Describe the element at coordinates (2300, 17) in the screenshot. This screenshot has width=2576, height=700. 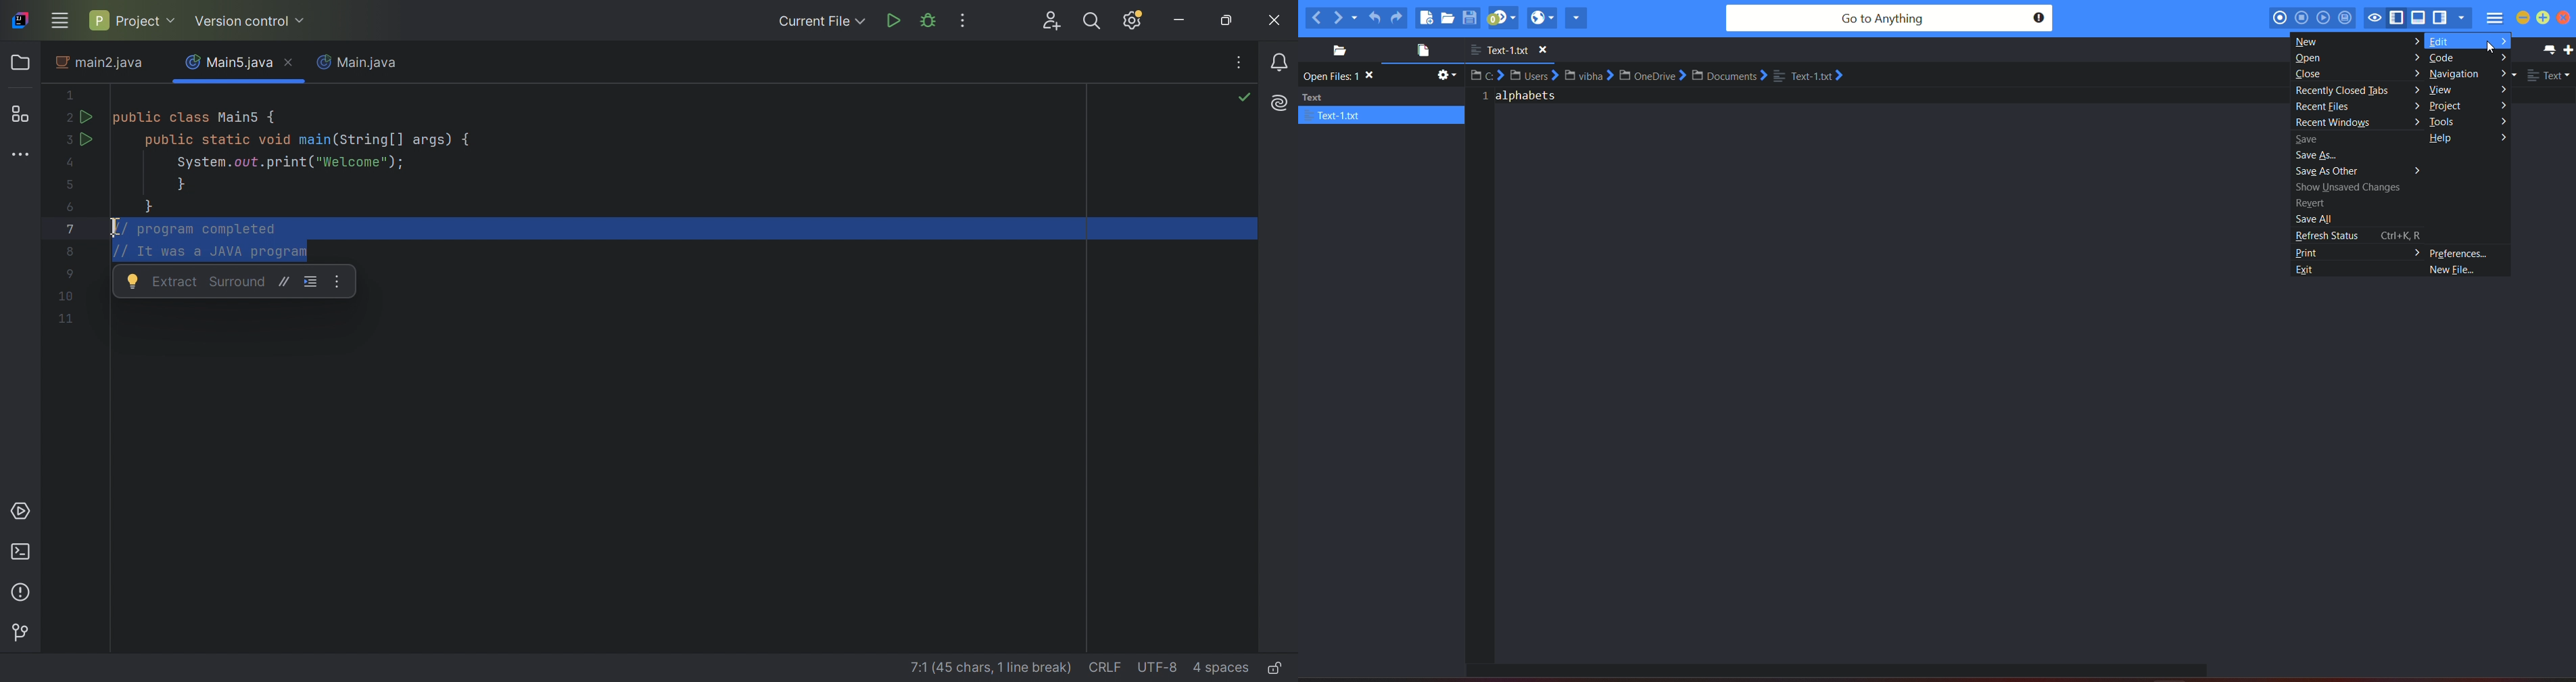
I see `stop recording` at that location.